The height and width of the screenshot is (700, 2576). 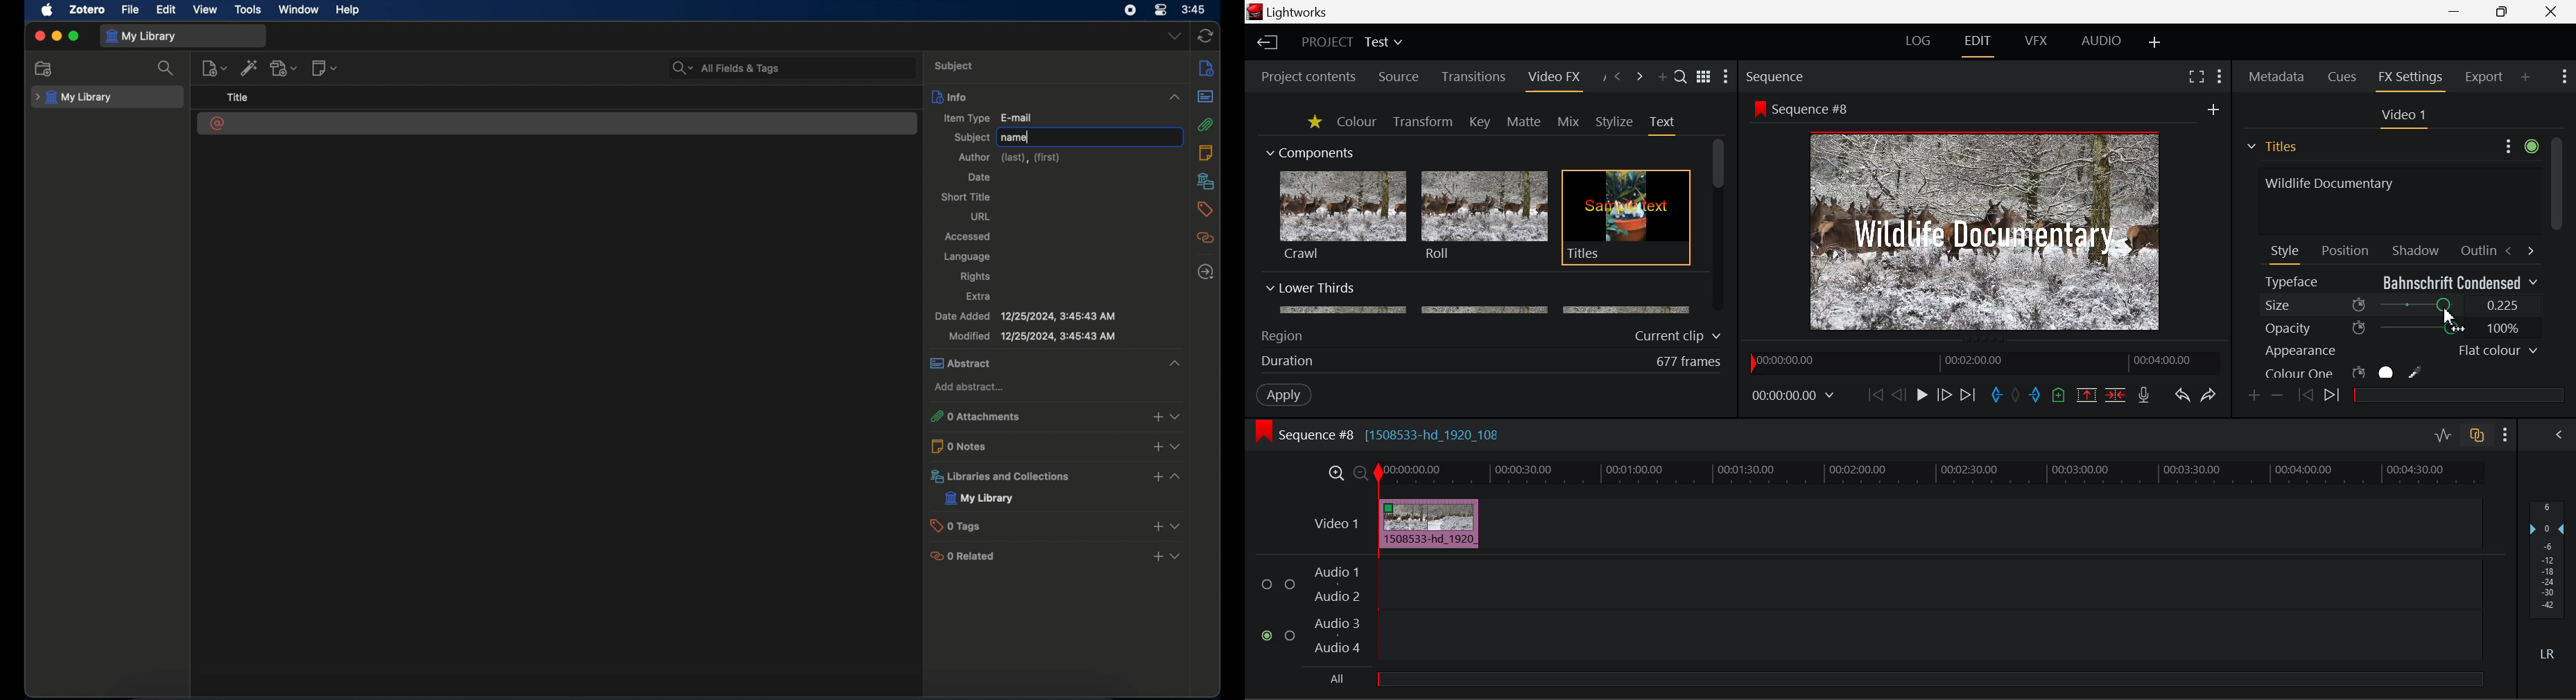 I want to click on edit, so click(x=167, y=10).